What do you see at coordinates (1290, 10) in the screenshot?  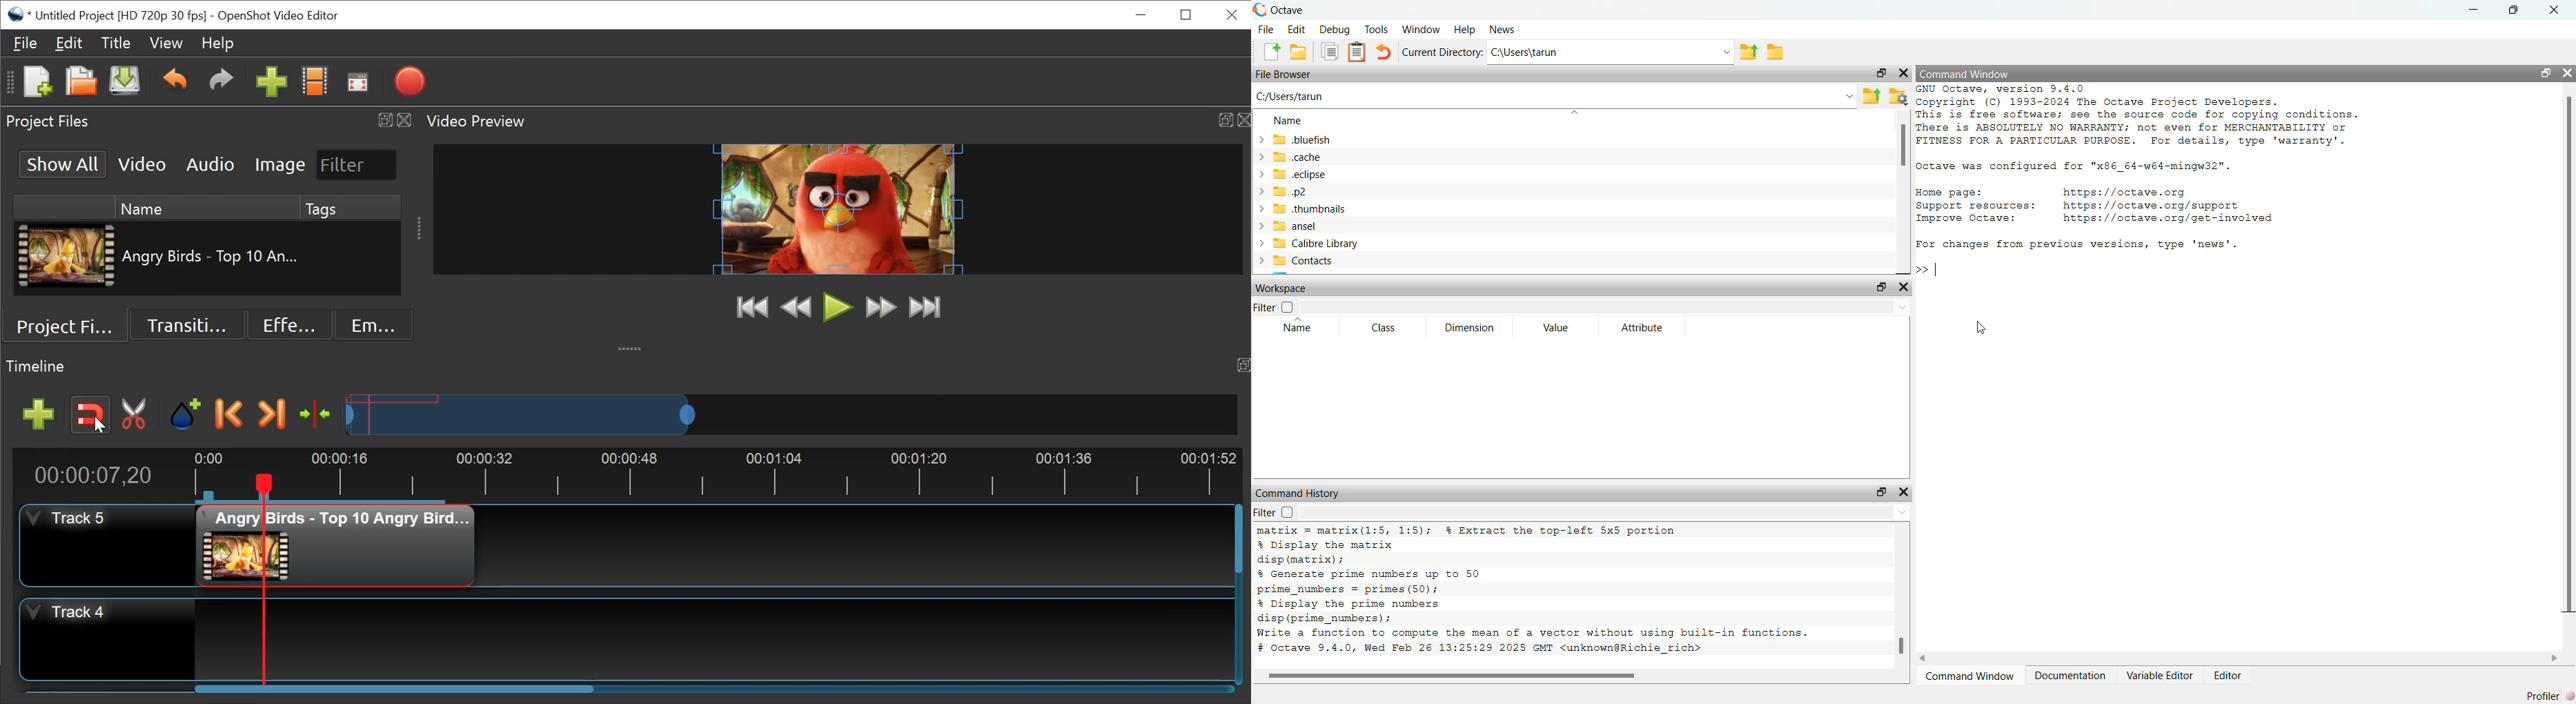 I see `octave` at bounding box center [1290, 10].